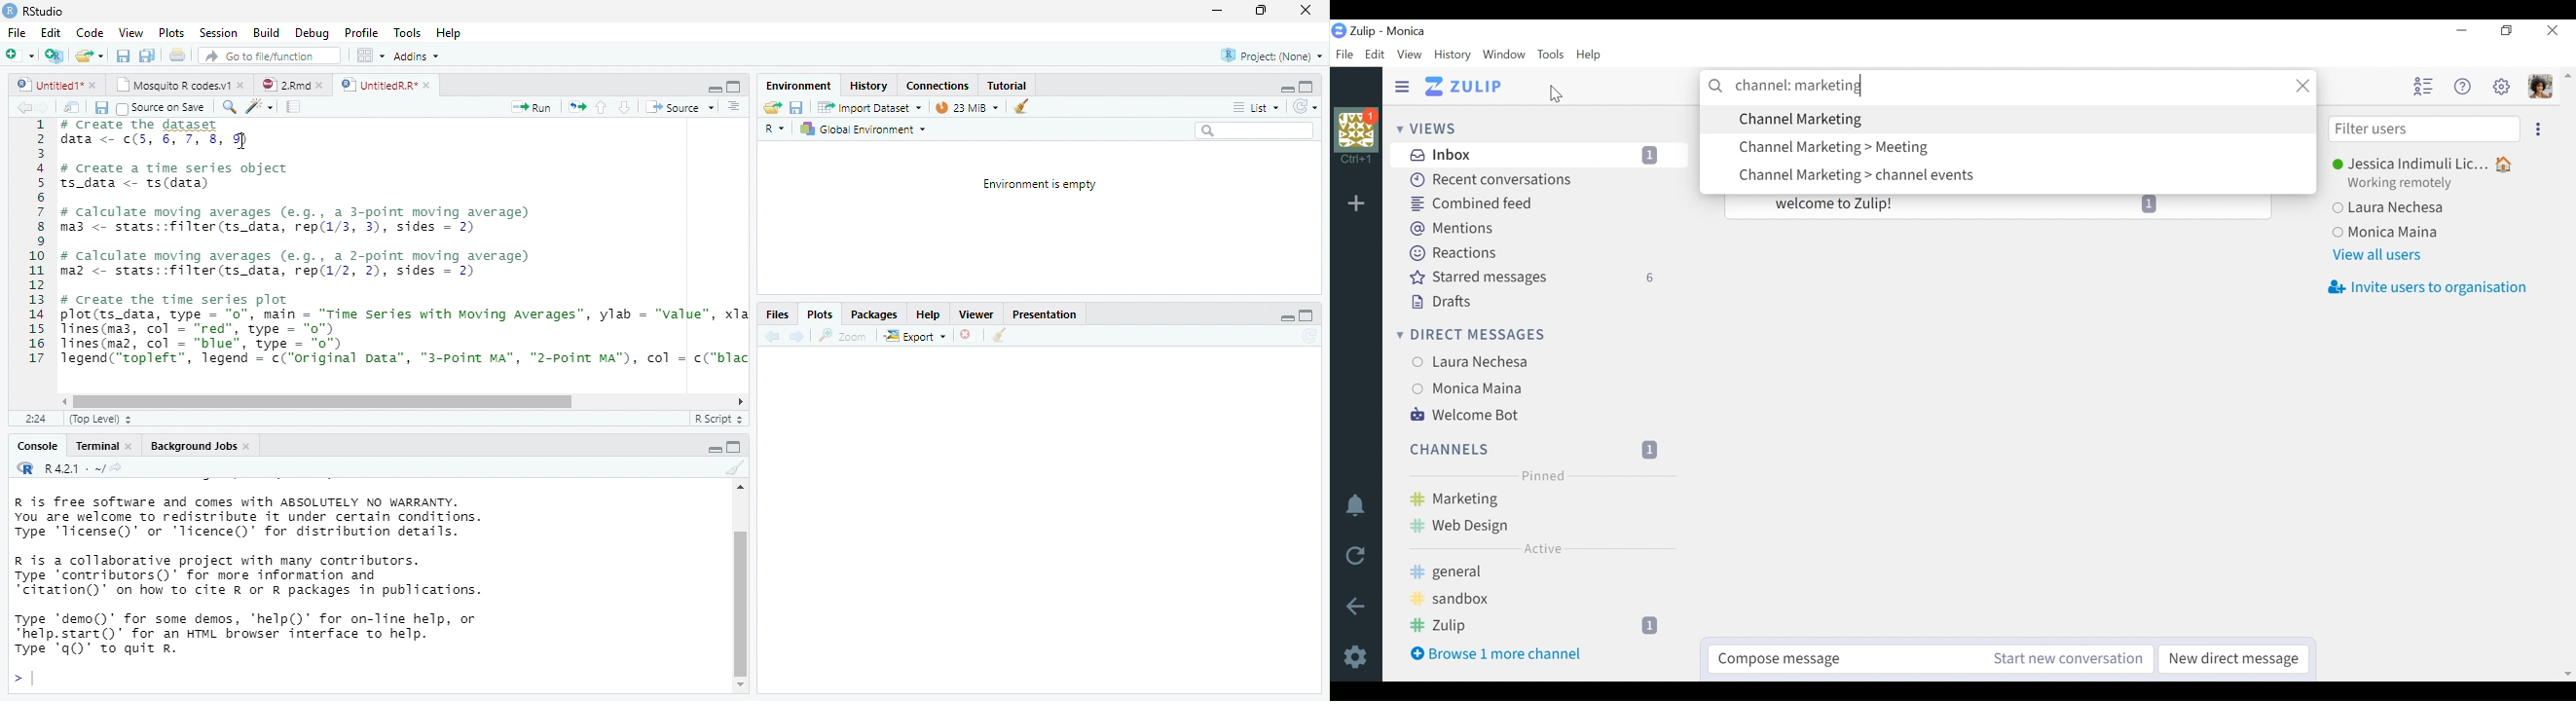 The image size is (2576, 728). I want to click on Settings, so click(2503, 86).